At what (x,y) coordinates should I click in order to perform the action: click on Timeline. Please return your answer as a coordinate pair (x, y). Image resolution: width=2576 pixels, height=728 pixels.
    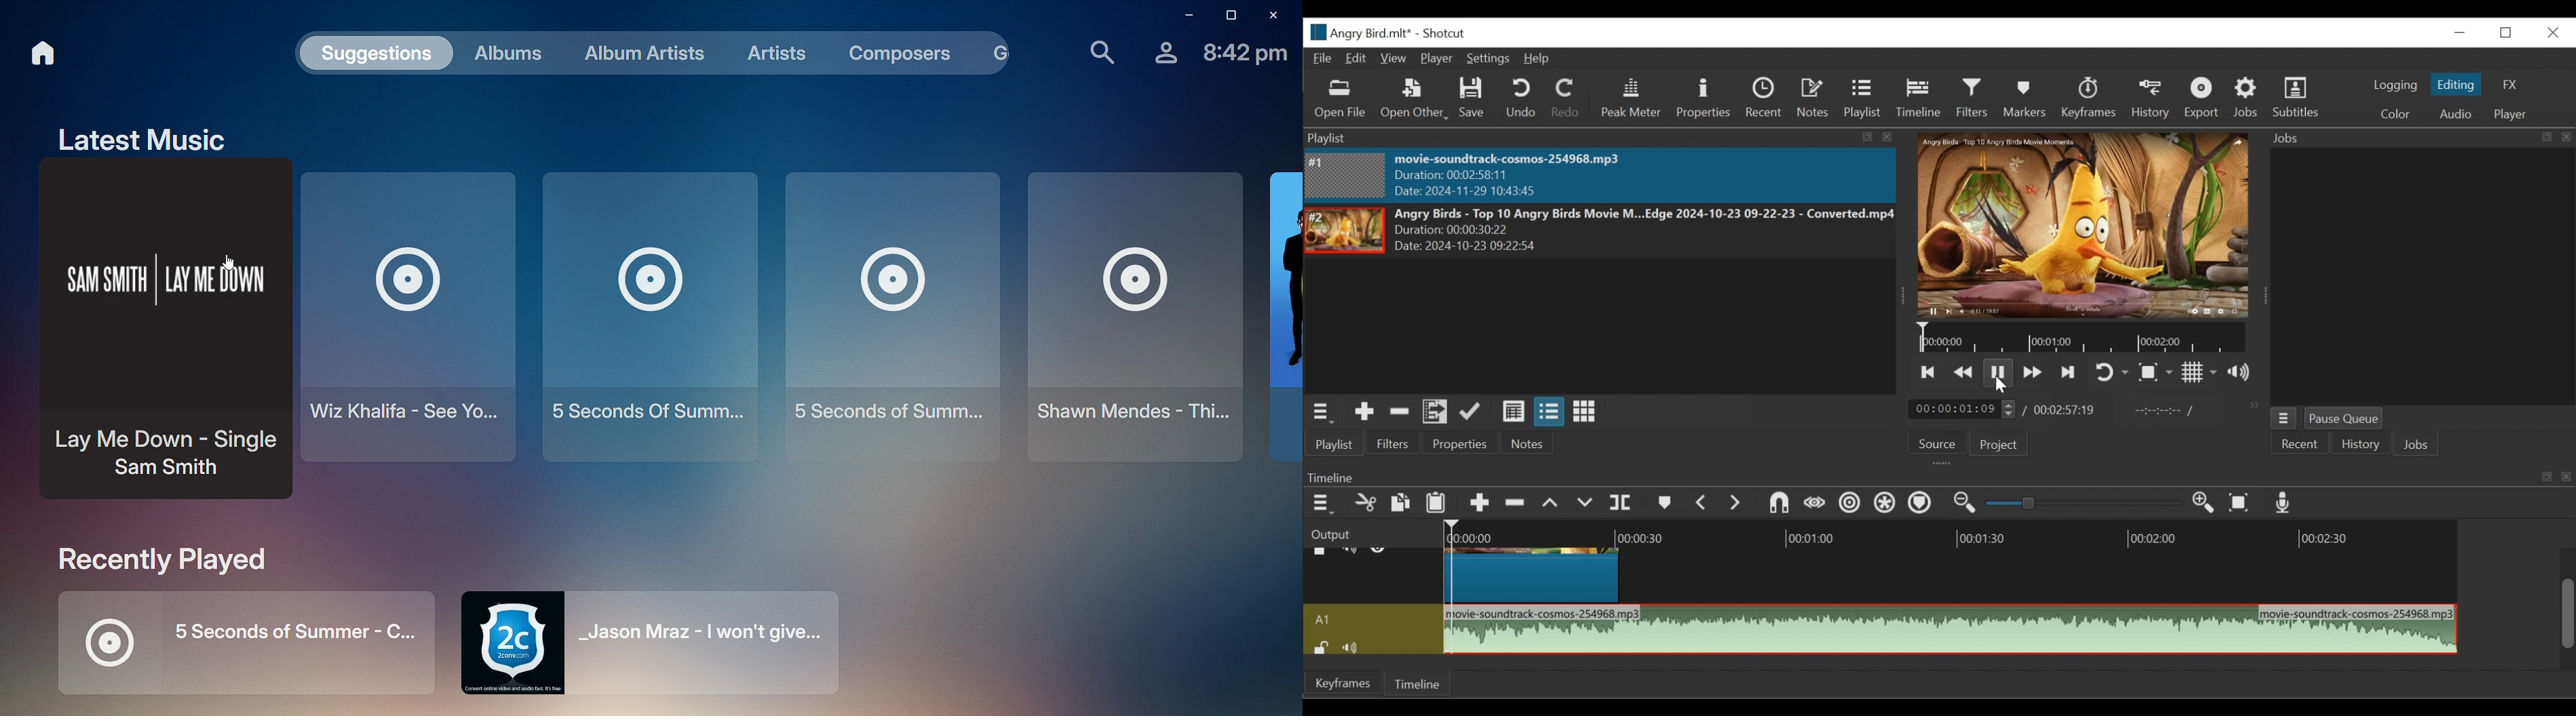
    Looking at the image, I should click on (1928, 535).